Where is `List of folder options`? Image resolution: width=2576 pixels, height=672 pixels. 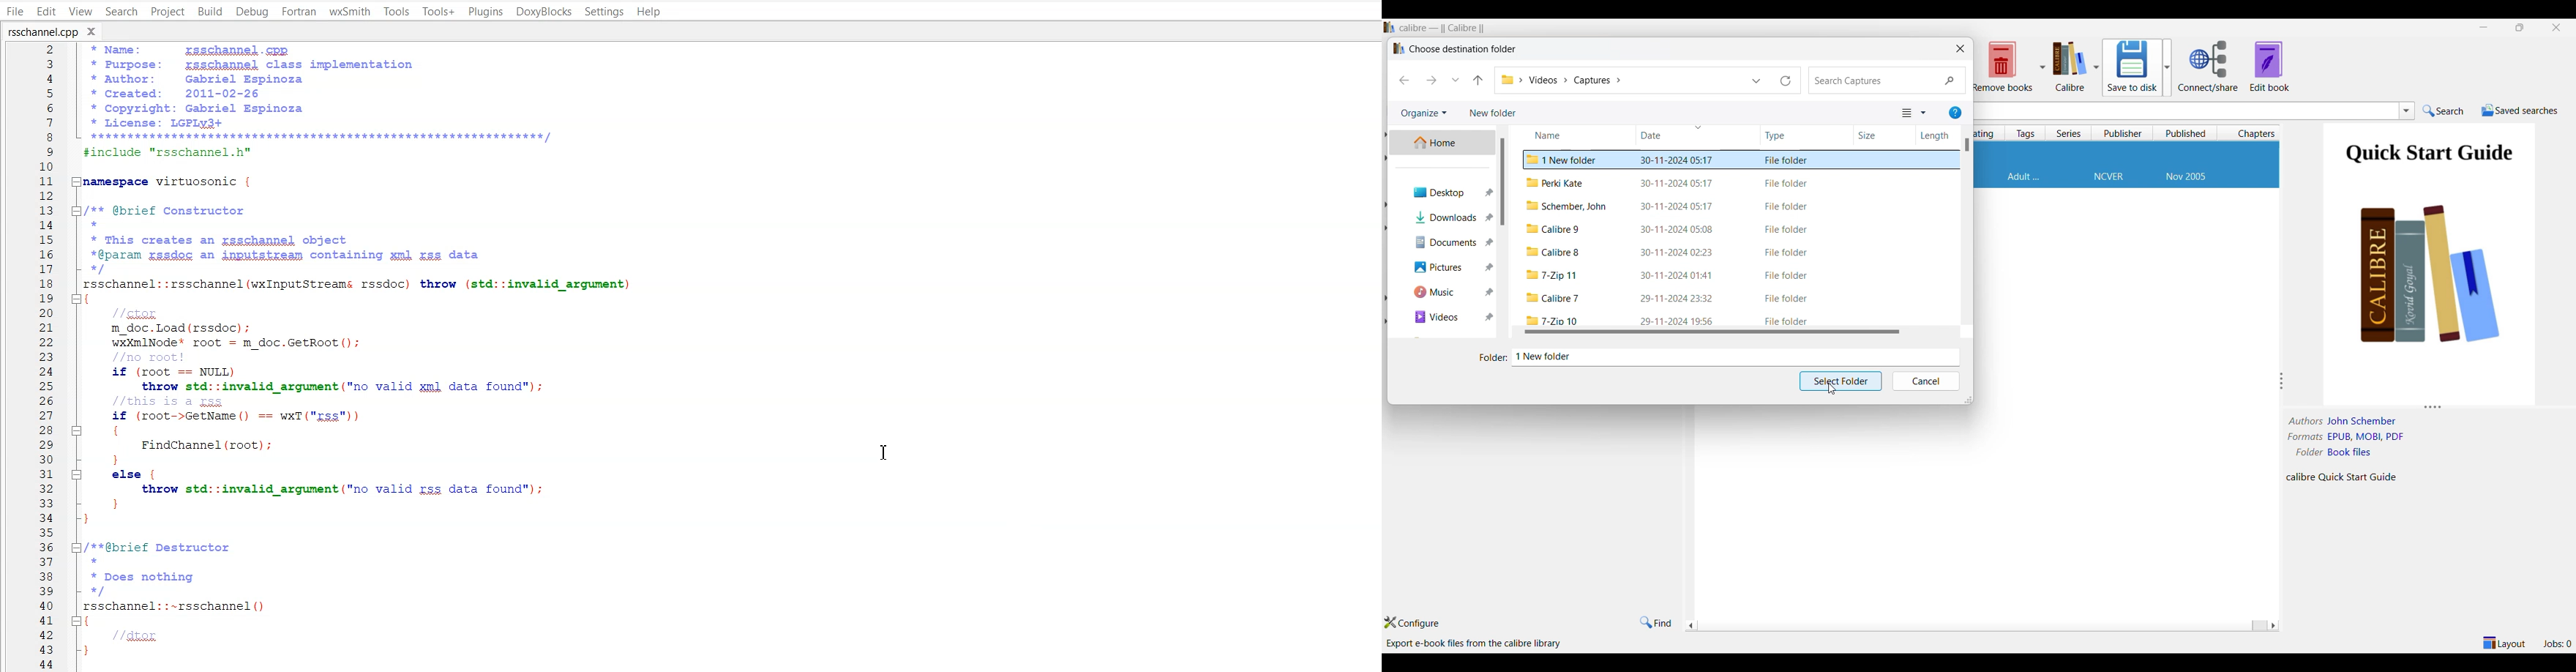 List of folder options is located at coordinates (1757, 81).